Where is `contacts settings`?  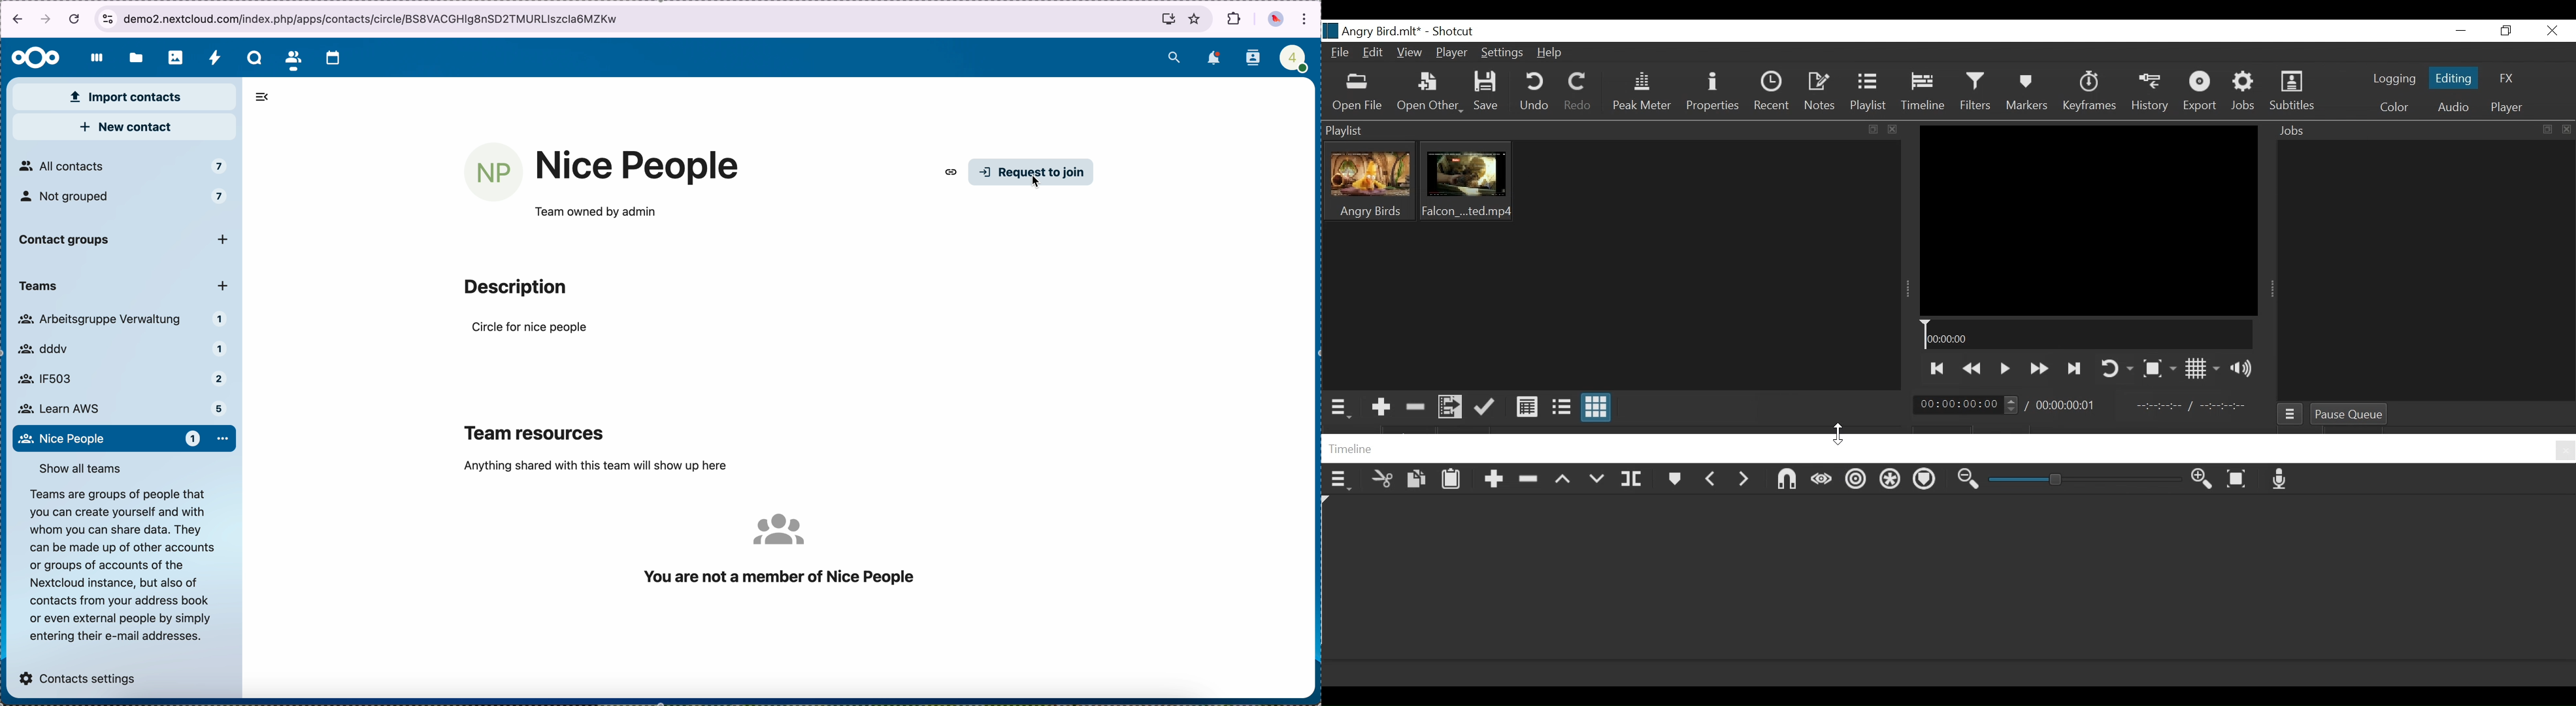 contacts settings is located at coordinates (78, 675).